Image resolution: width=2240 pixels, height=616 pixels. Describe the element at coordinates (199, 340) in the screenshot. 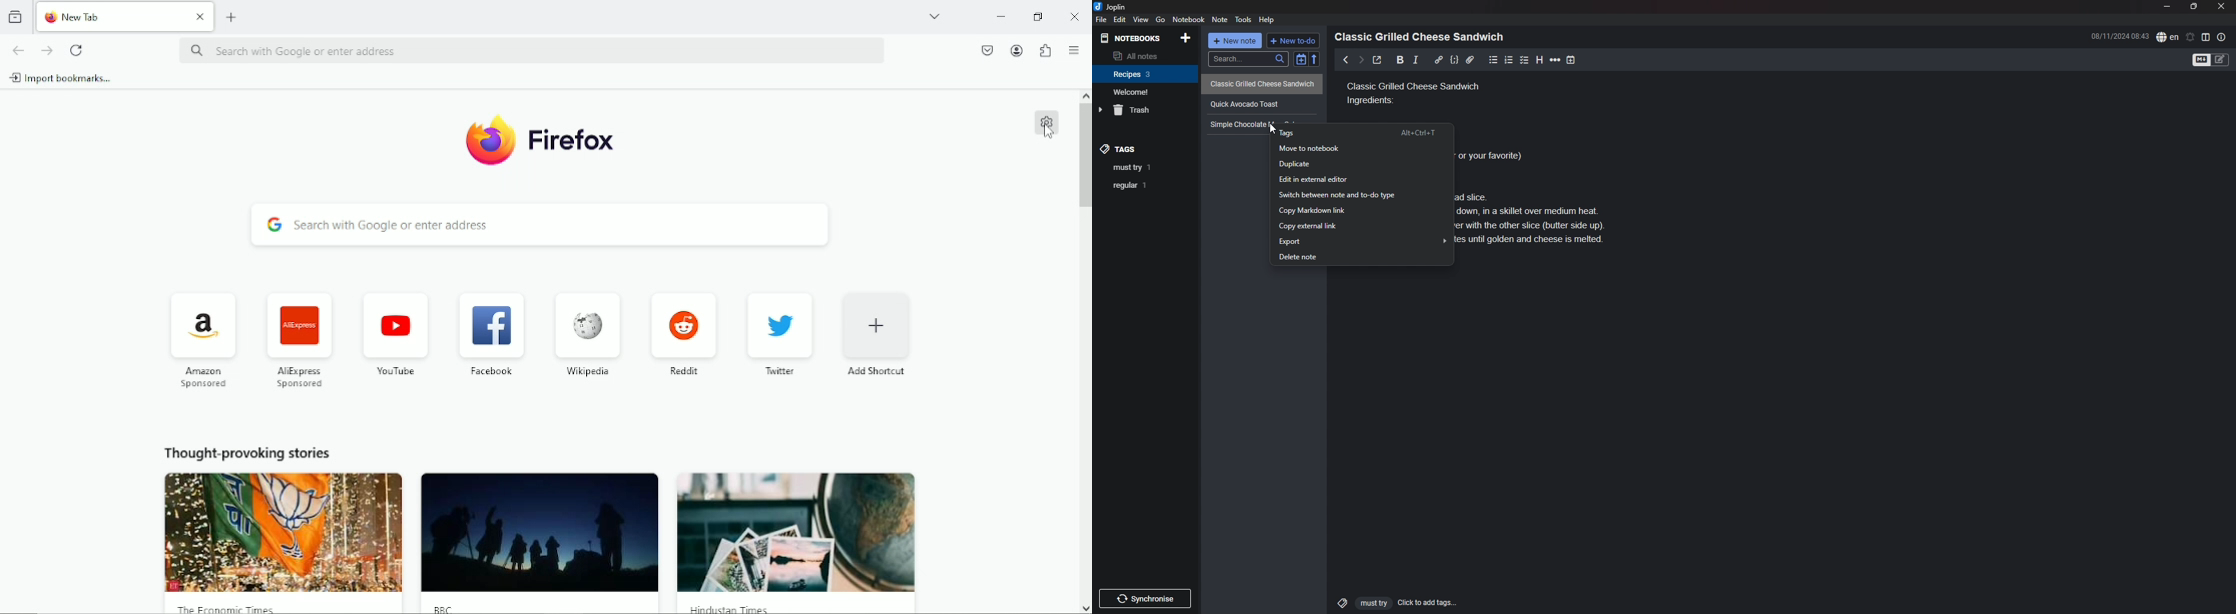

I see `Amazon` at that location.